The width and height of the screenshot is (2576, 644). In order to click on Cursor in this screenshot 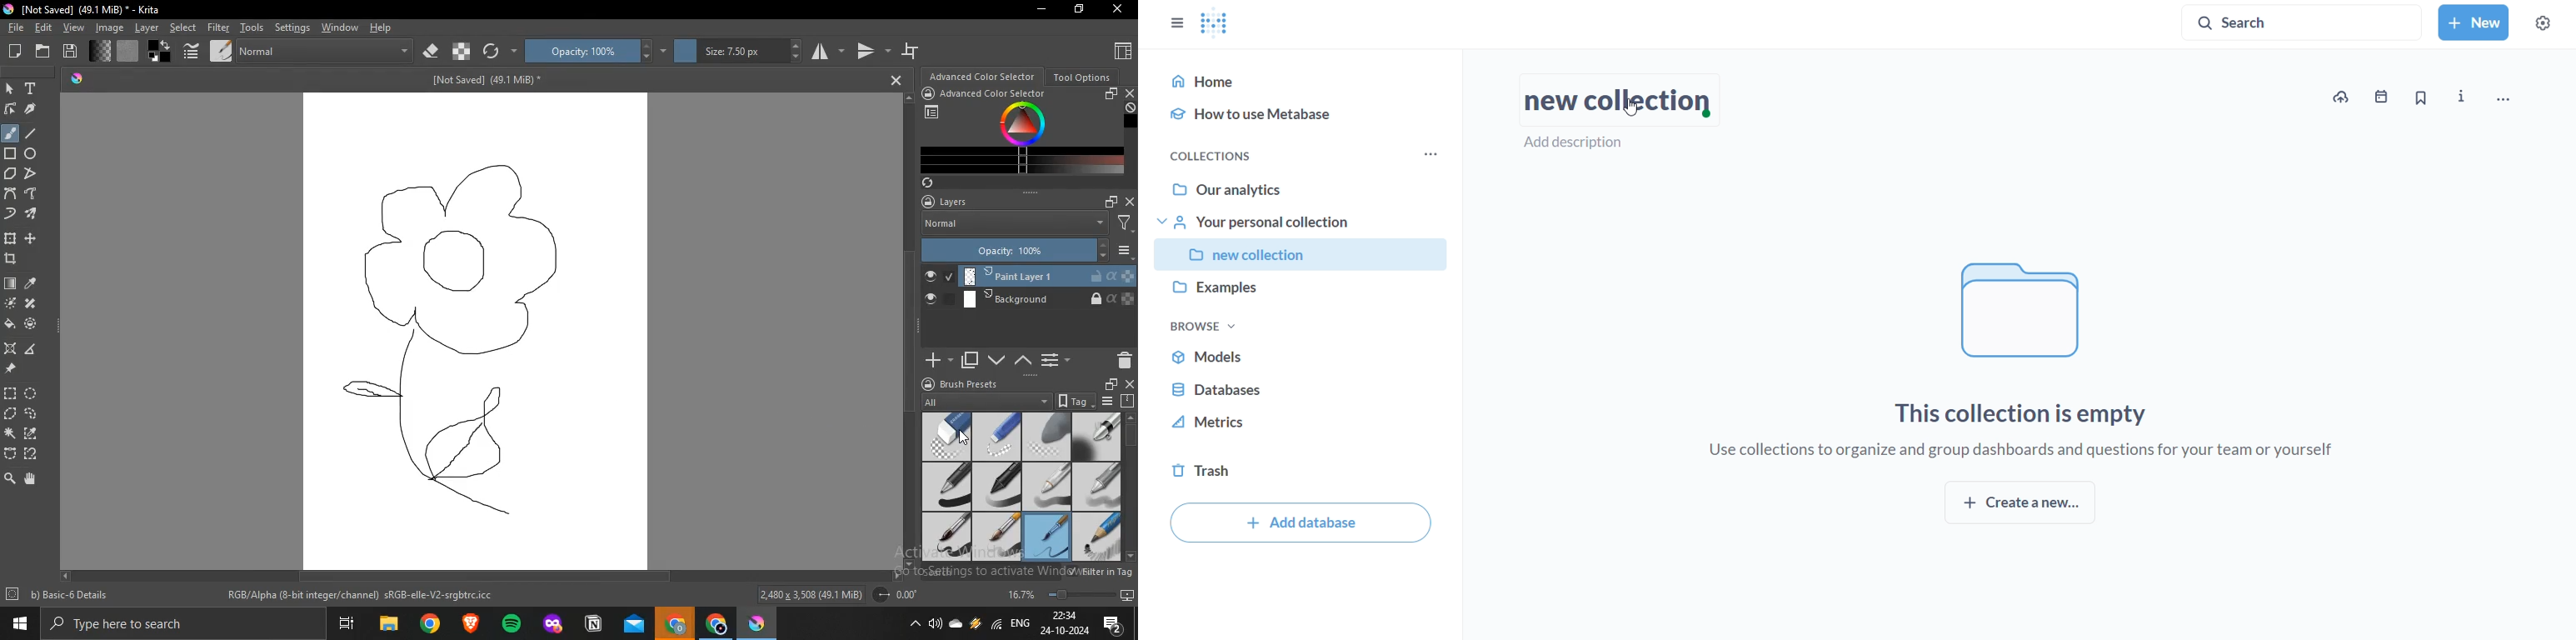, I will do `click(959, 437)`.